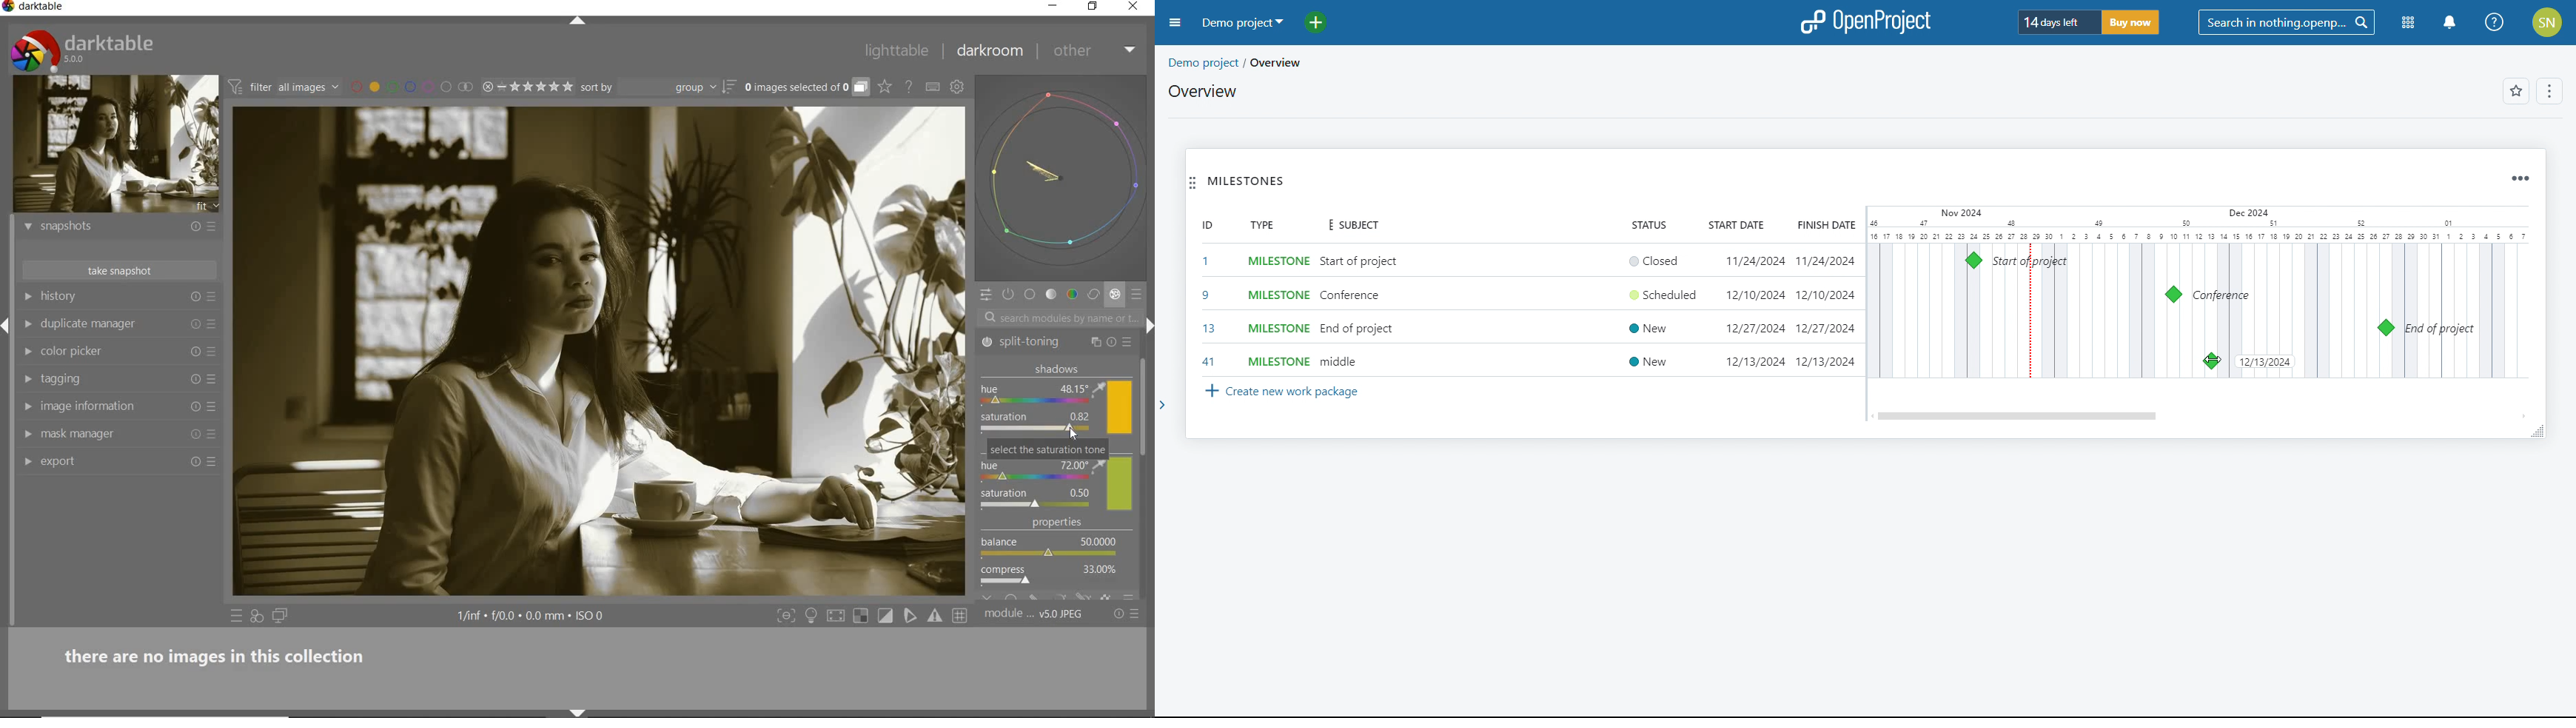 The width and height of the screenshot is (2576, 728). I want to click on Expand/Collapse, so click(7, 322).